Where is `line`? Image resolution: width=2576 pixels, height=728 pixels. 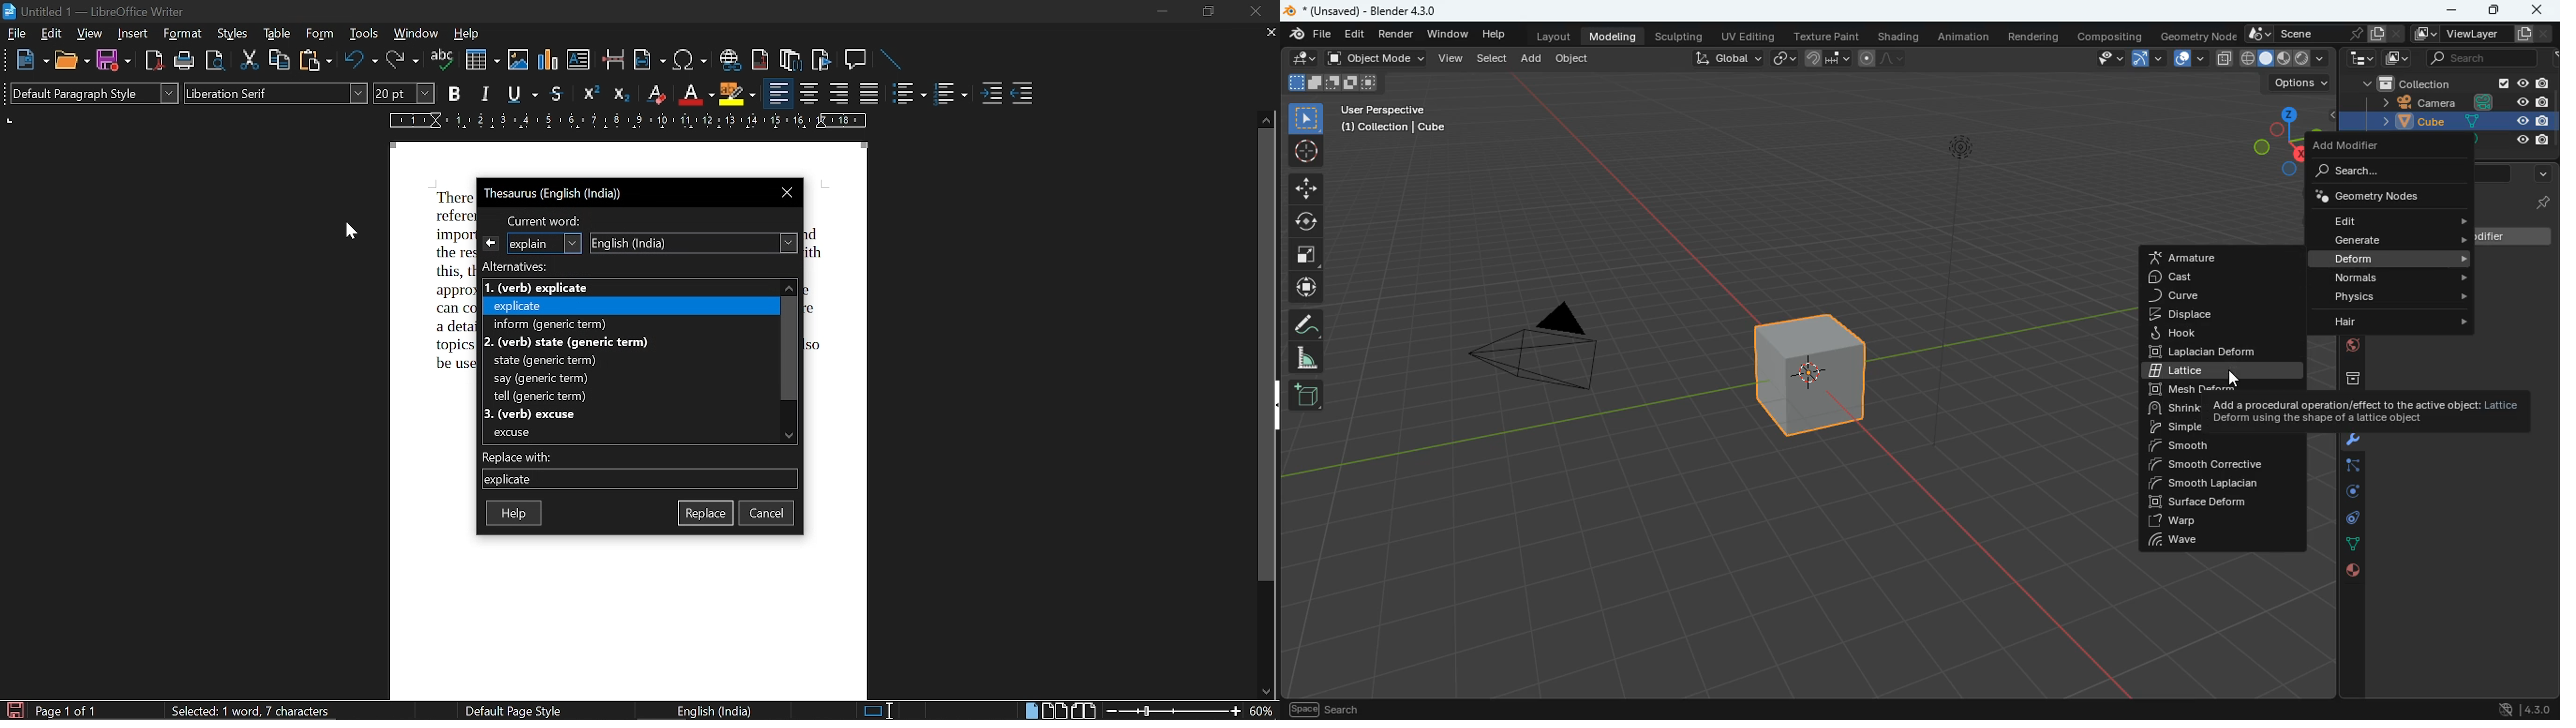 line is located at coordinates (890, 59).